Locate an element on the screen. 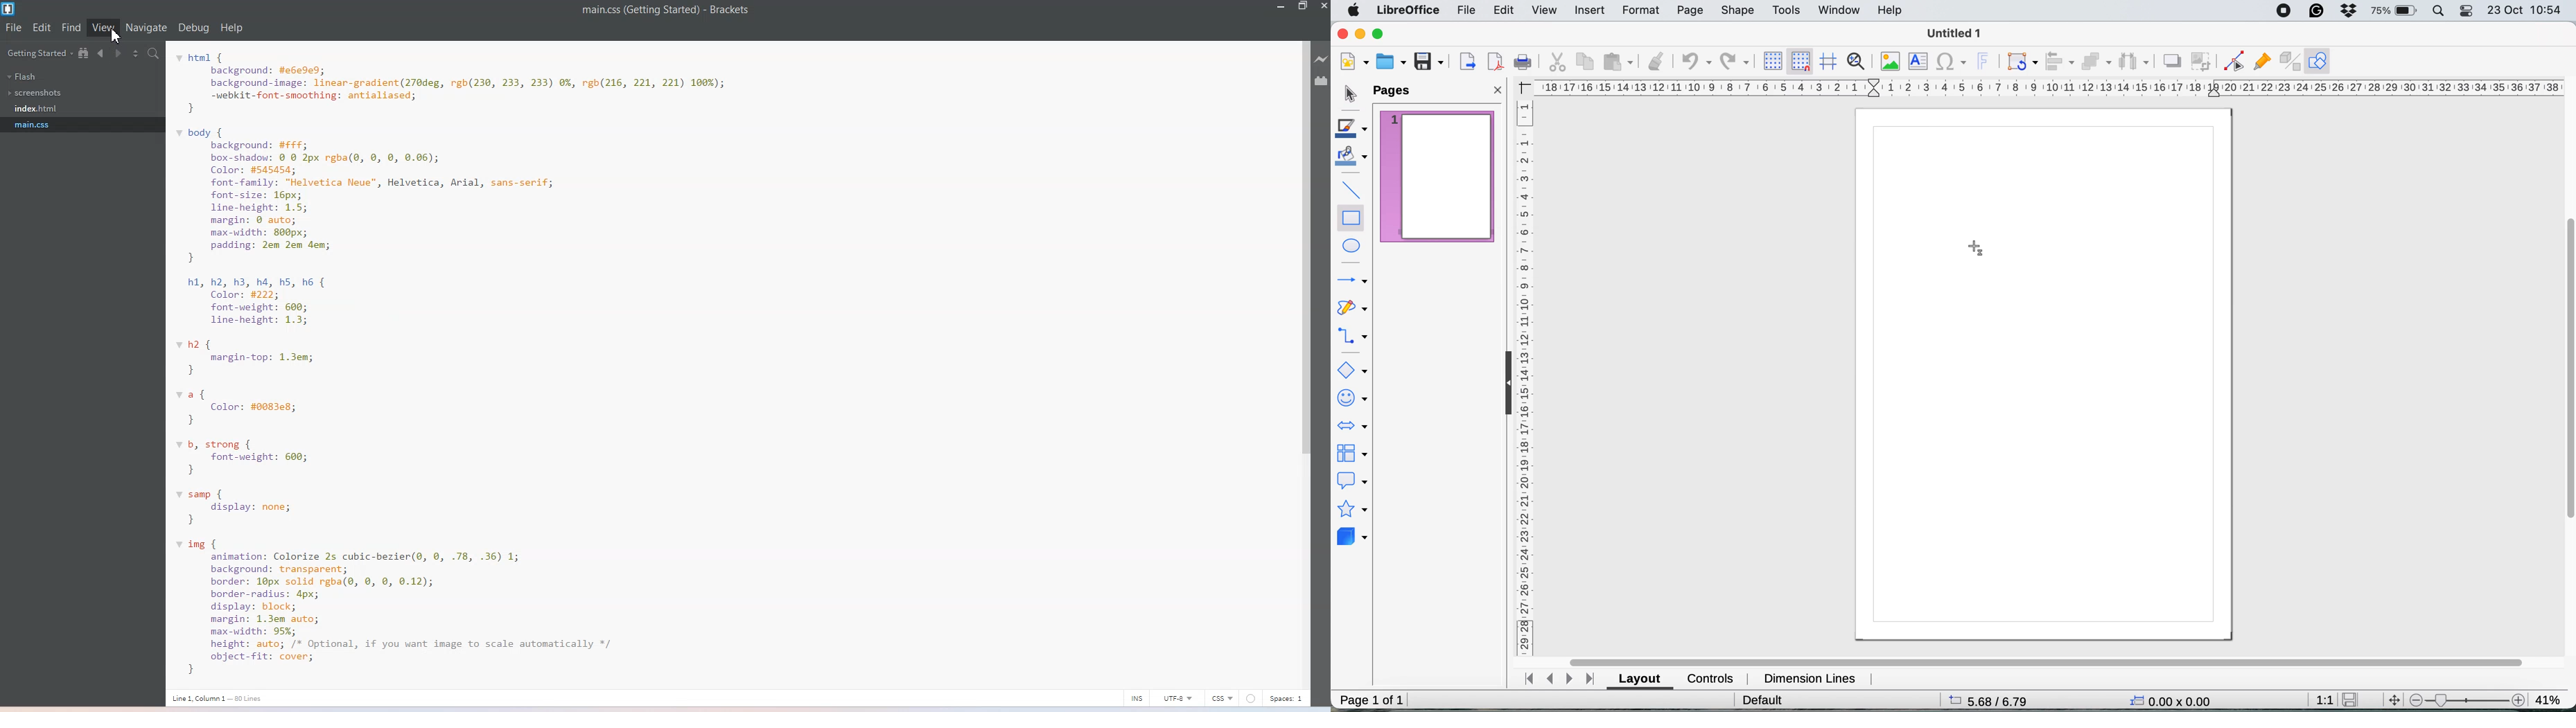 This screenshot has width=2576, height=728. insert text box is located at coordinates (1920, 61).